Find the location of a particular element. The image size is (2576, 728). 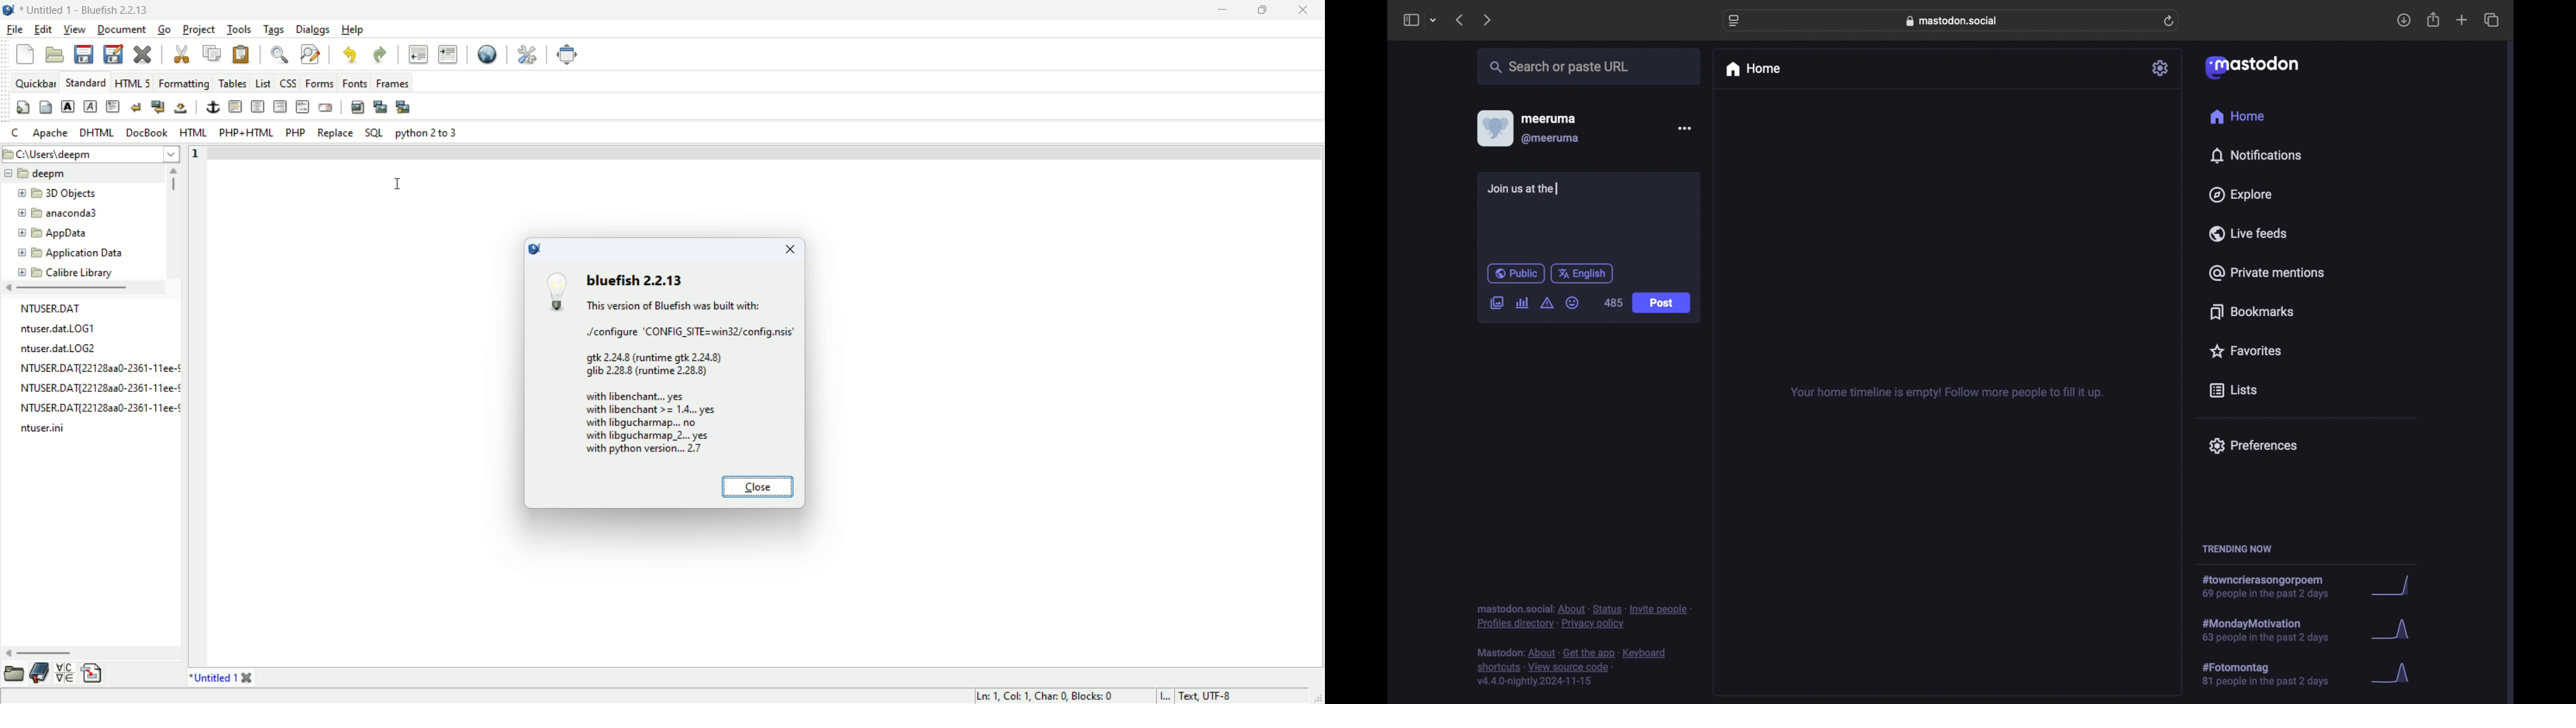

edit is located at coordinates (42, 30).